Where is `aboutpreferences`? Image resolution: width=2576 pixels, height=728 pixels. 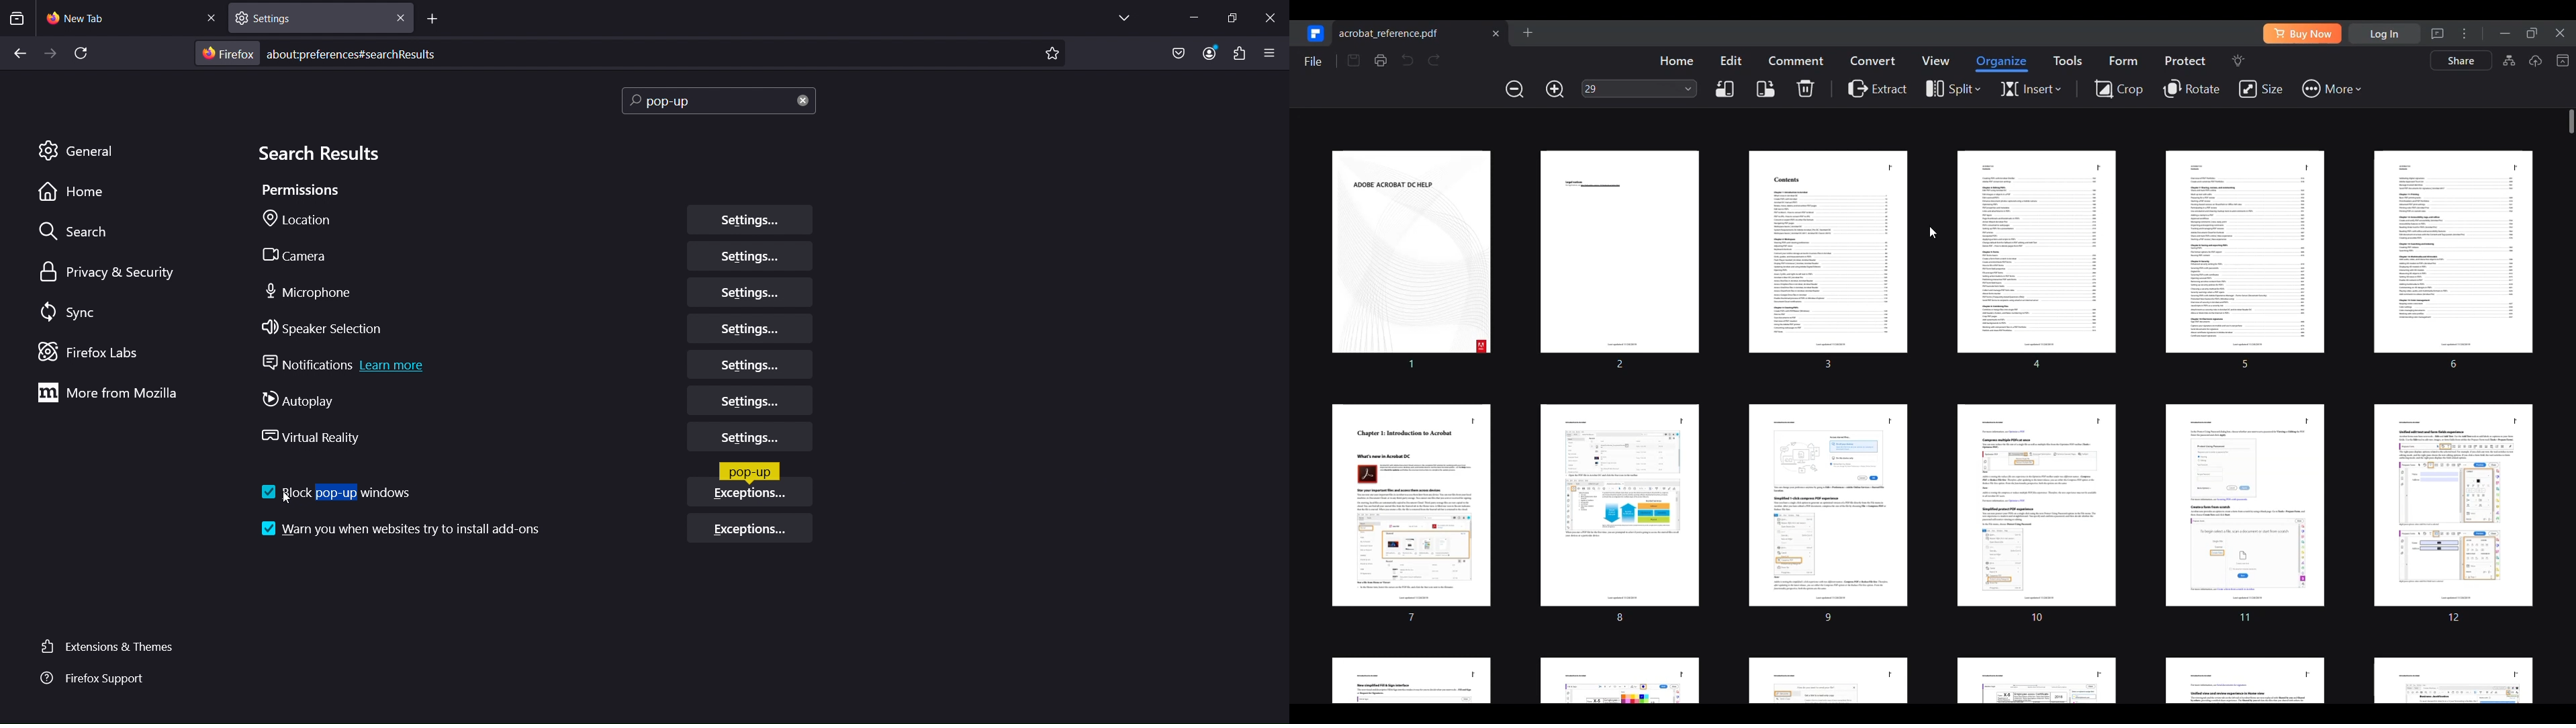
aboutpreferences is located at coordinates (629, 54).